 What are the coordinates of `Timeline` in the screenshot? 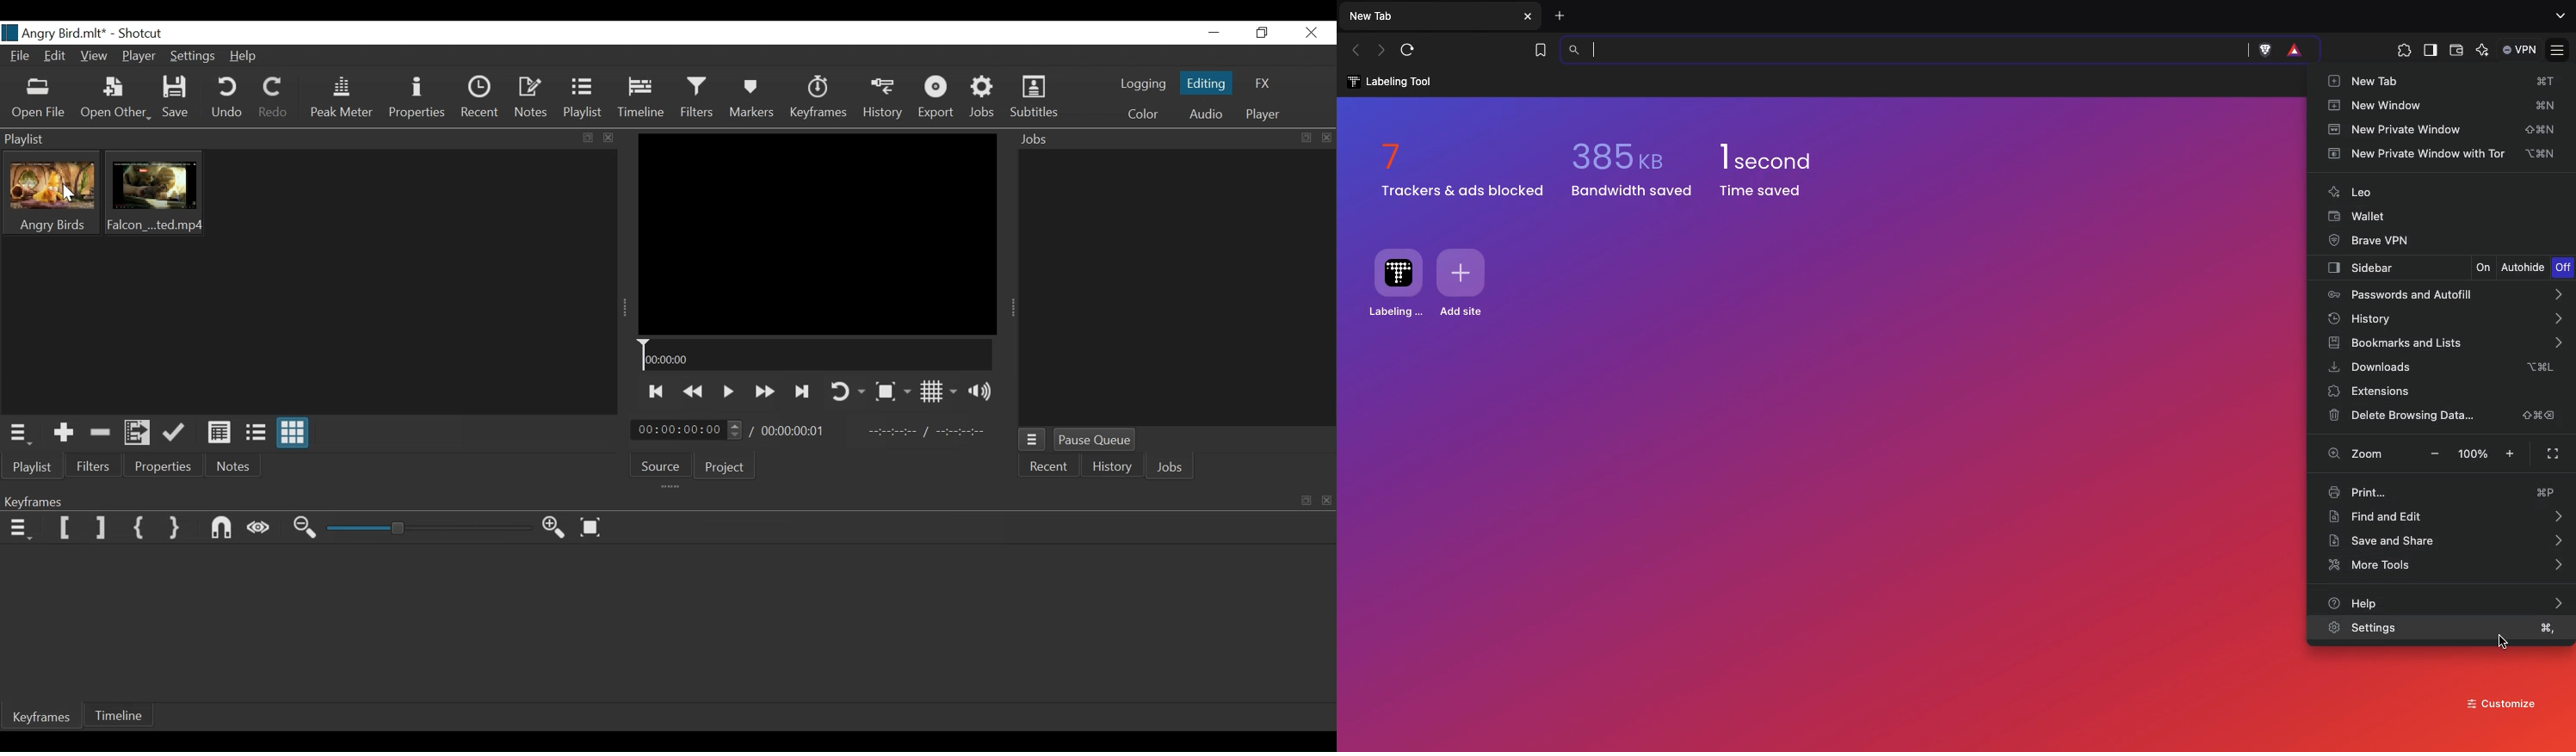 It's located at (818, 357).